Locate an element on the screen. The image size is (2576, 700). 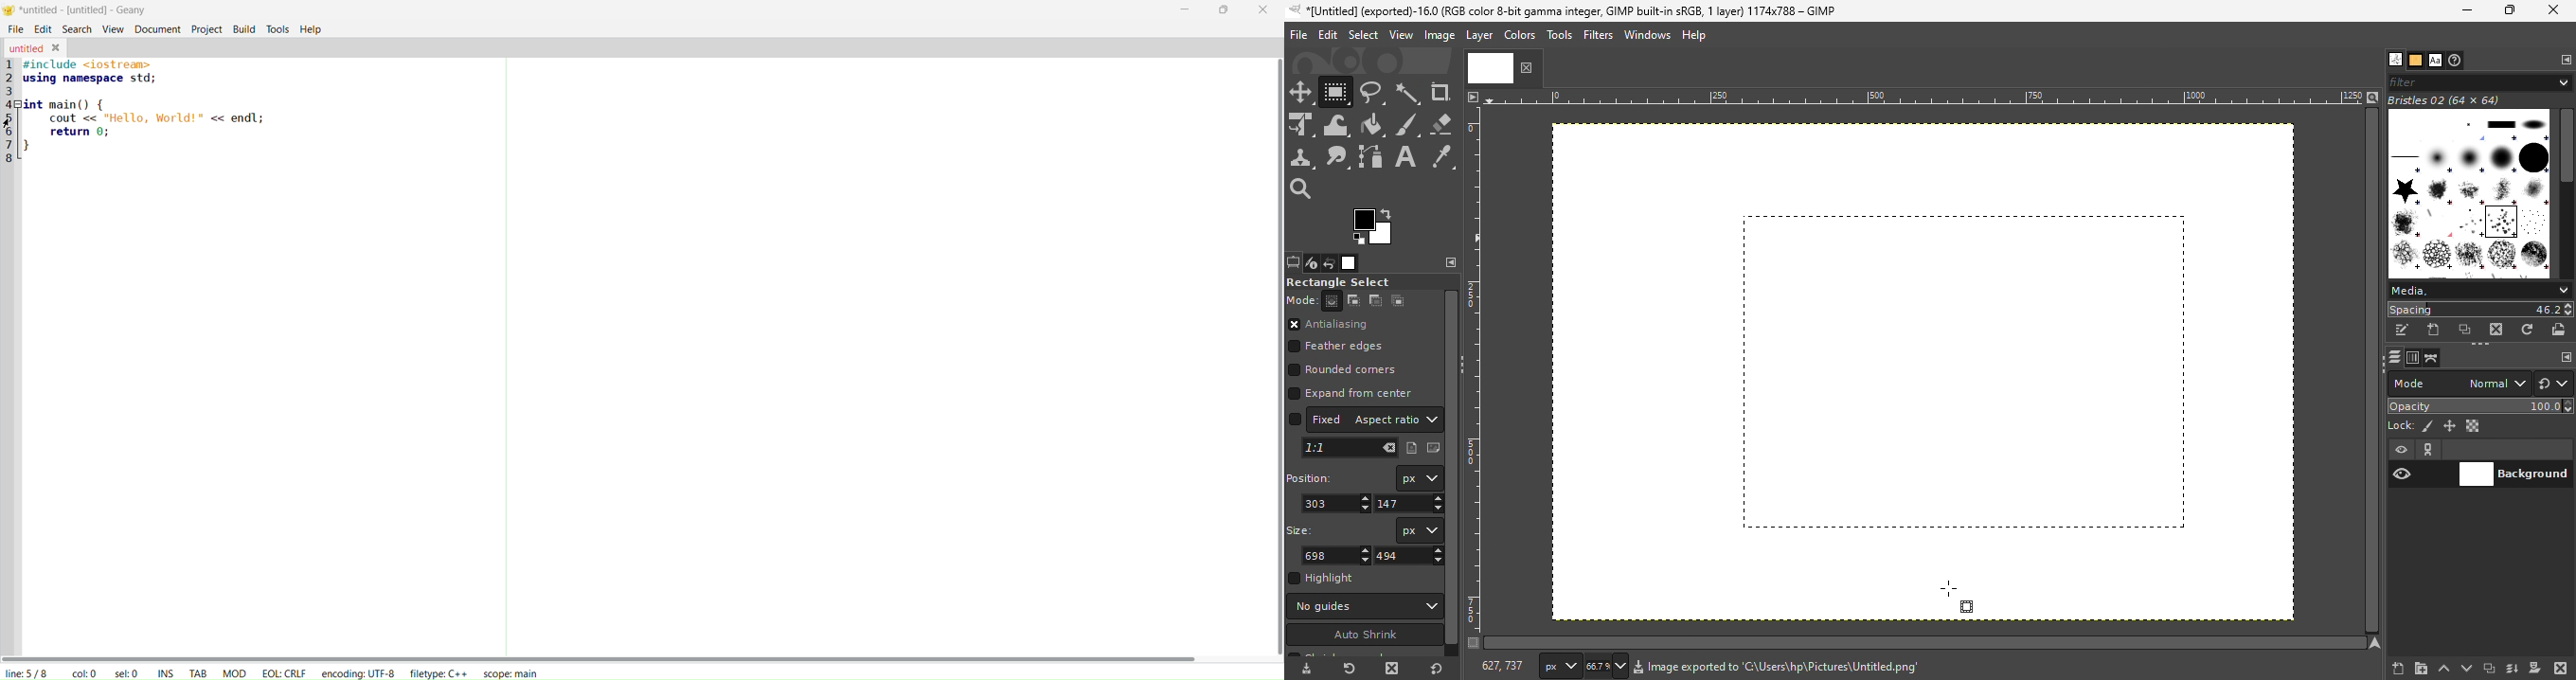
Eraser tool is located at coordinates (1443, 124).